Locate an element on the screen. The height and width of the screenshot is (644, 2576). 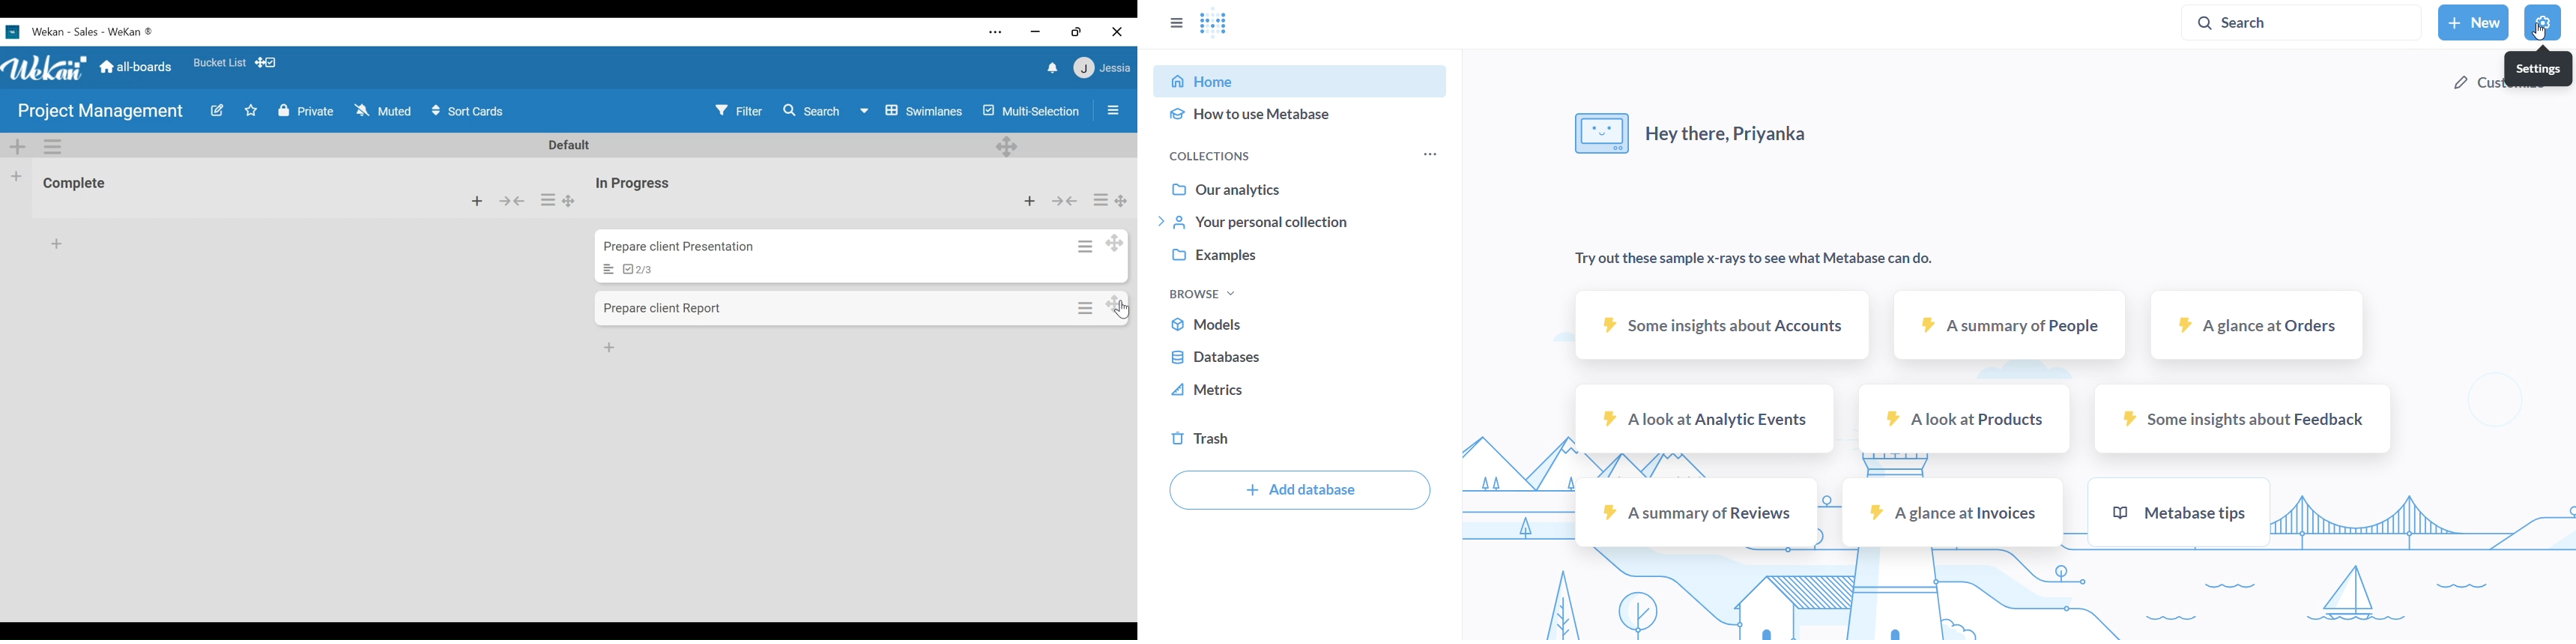
Muted is located at coordinates (380, 110).